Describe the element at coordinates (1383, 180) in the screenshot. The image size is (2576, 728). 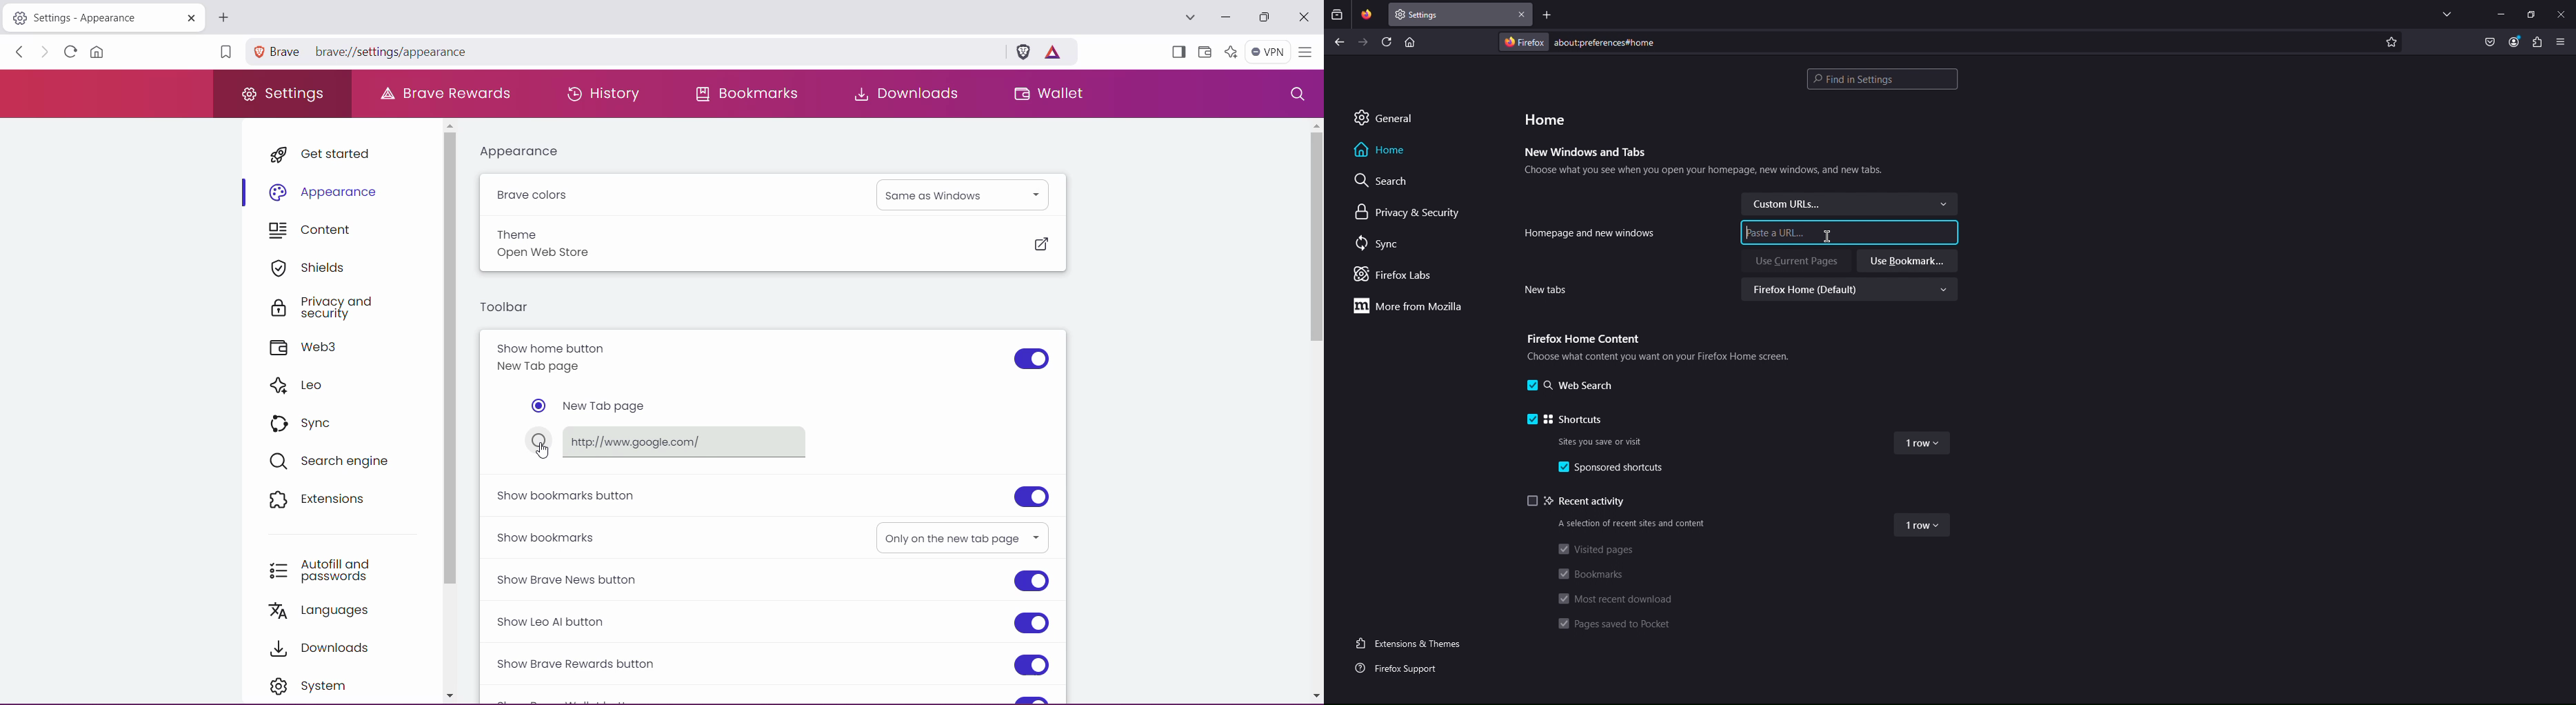
I see `Search` at that location.